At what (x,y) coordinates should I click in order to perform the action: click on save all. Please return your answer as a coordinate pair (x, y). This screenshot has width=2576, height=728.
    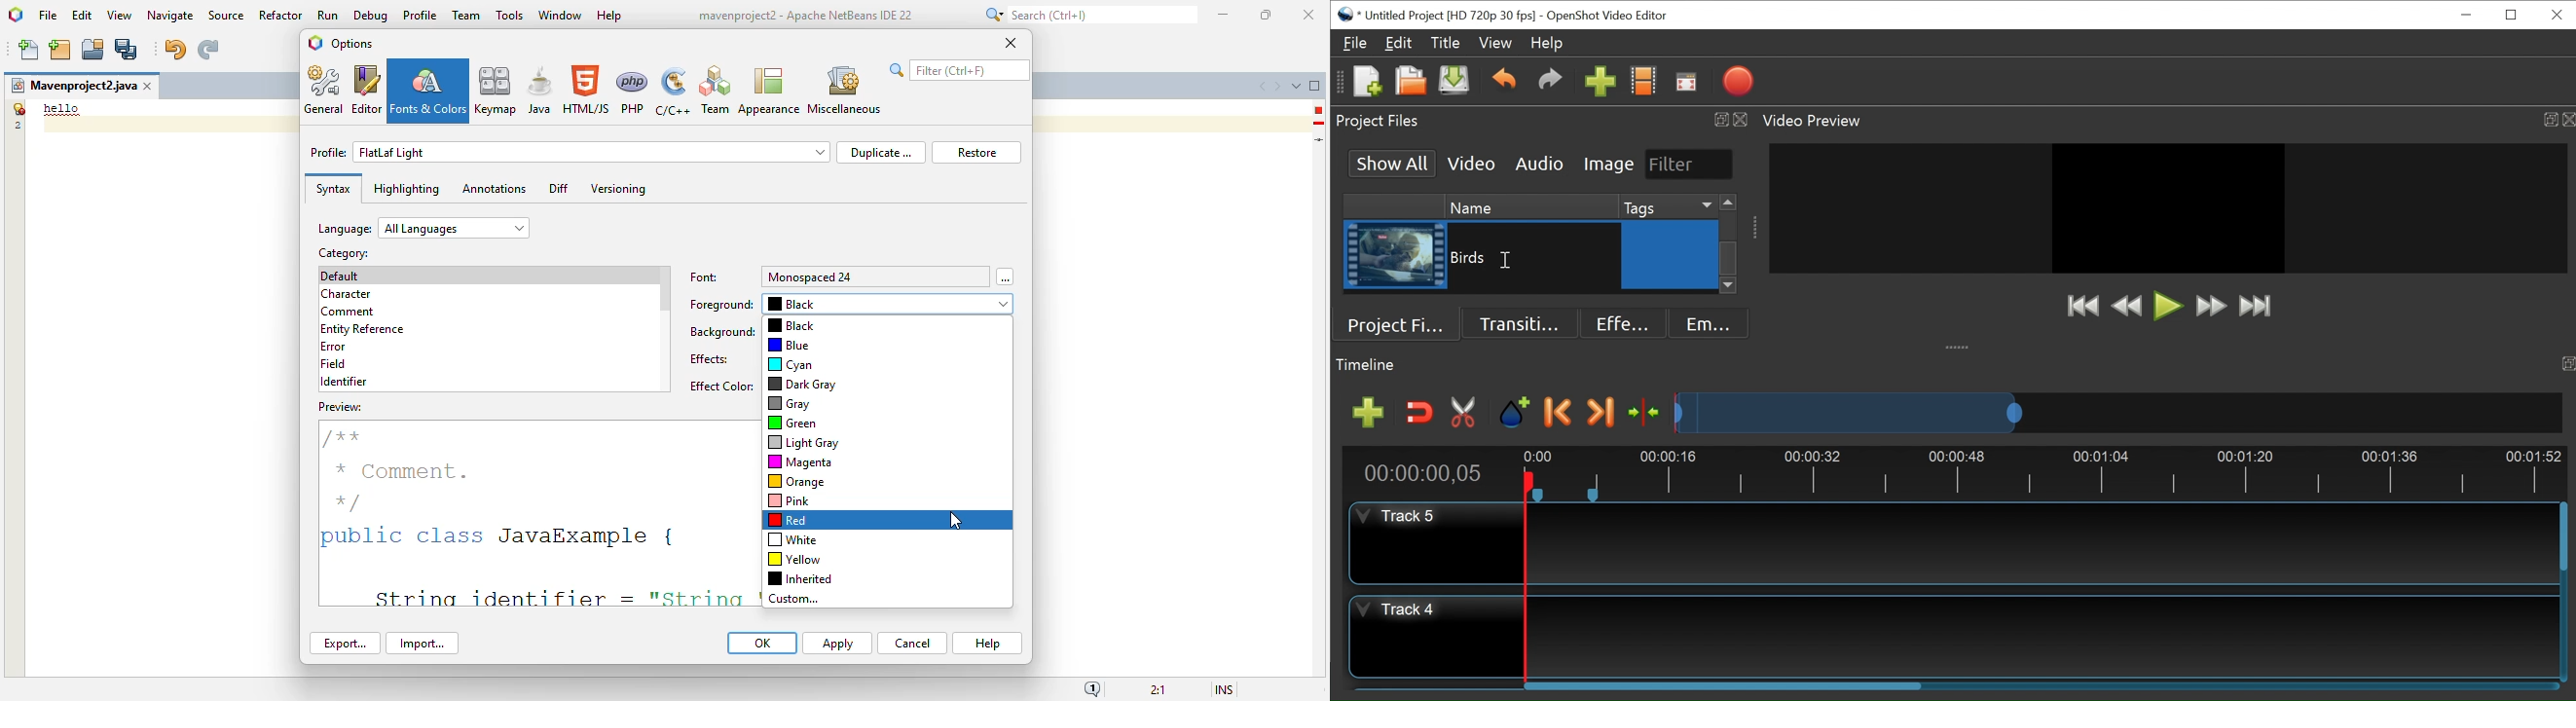
    Looking at the image, I should click on (127, 50).